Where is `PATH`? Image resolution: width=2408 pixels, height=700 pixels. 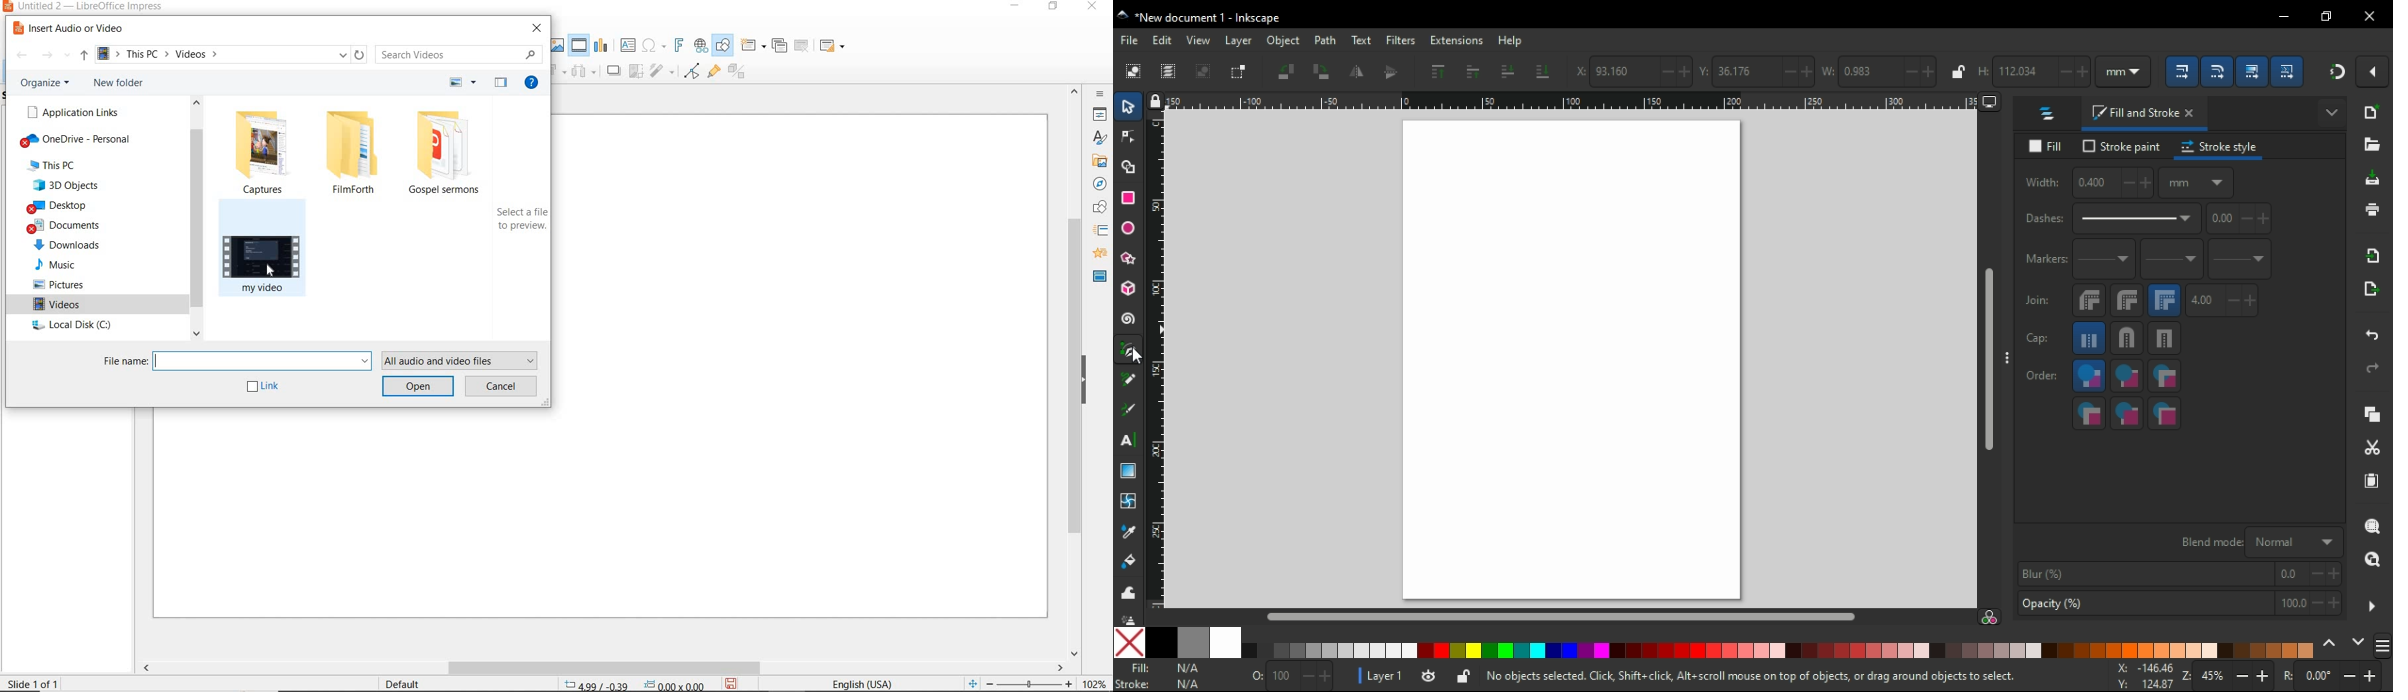
PATH is located at coordinates (228, 55).